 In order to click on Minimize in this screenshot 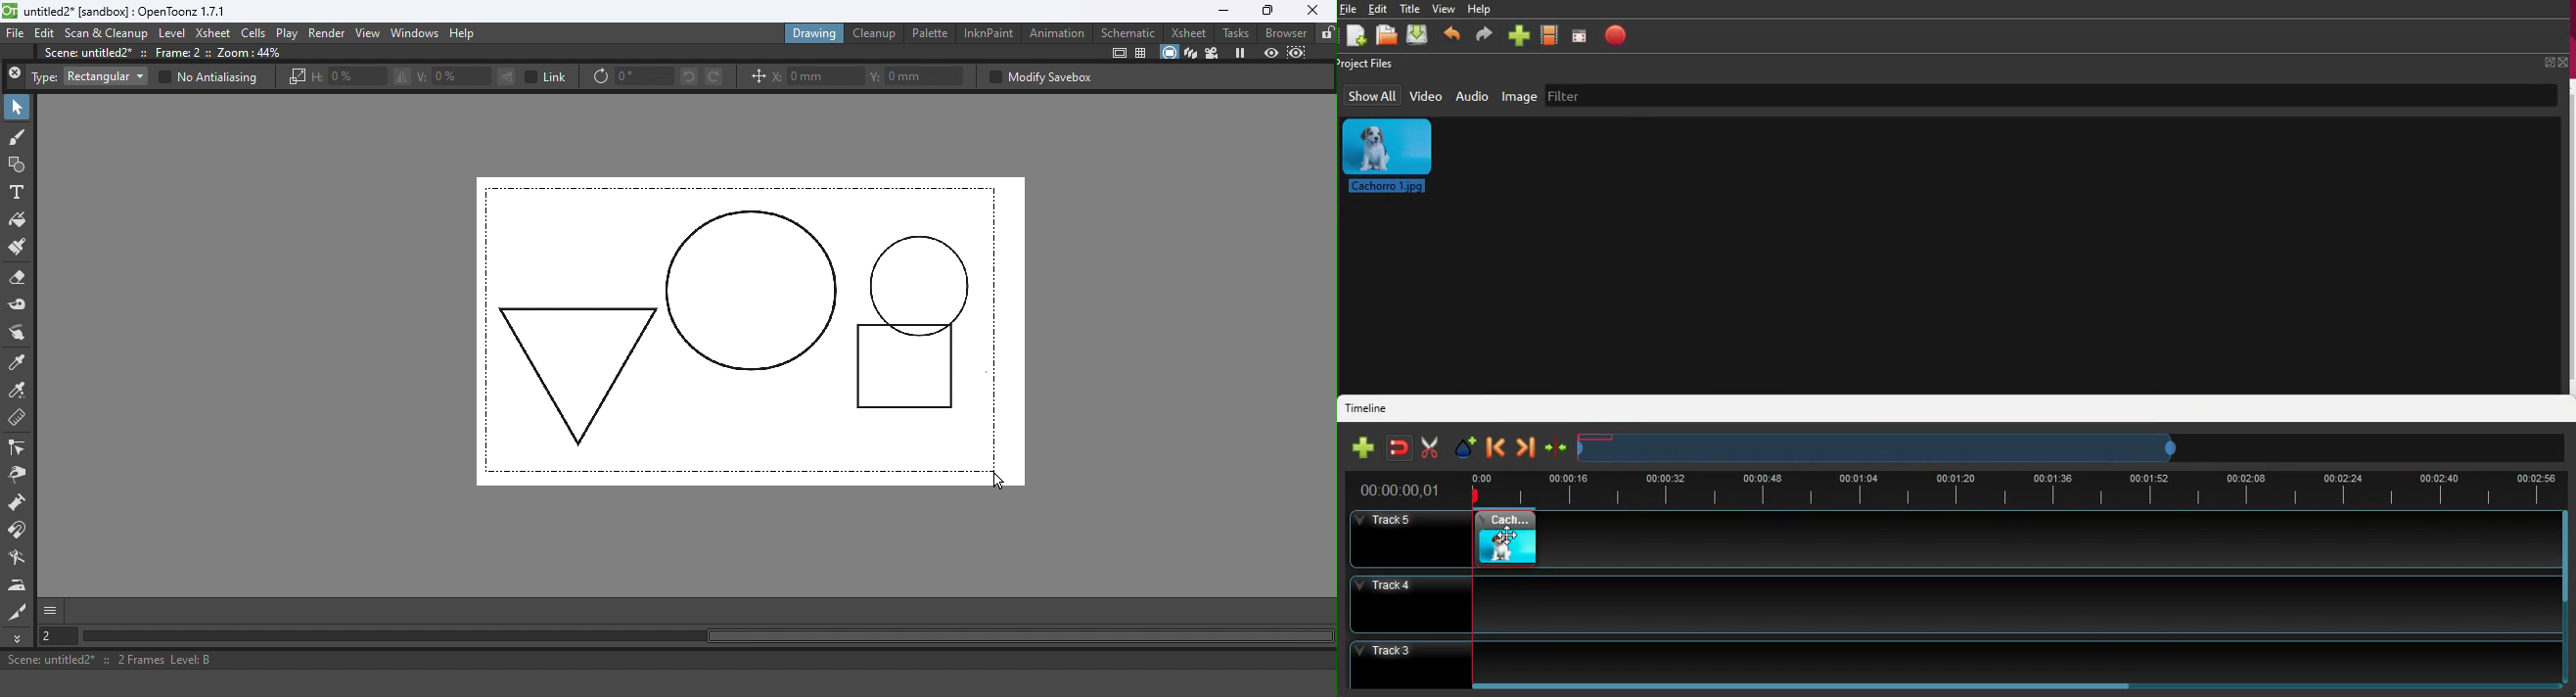, I will do `click(1217, 11)`.